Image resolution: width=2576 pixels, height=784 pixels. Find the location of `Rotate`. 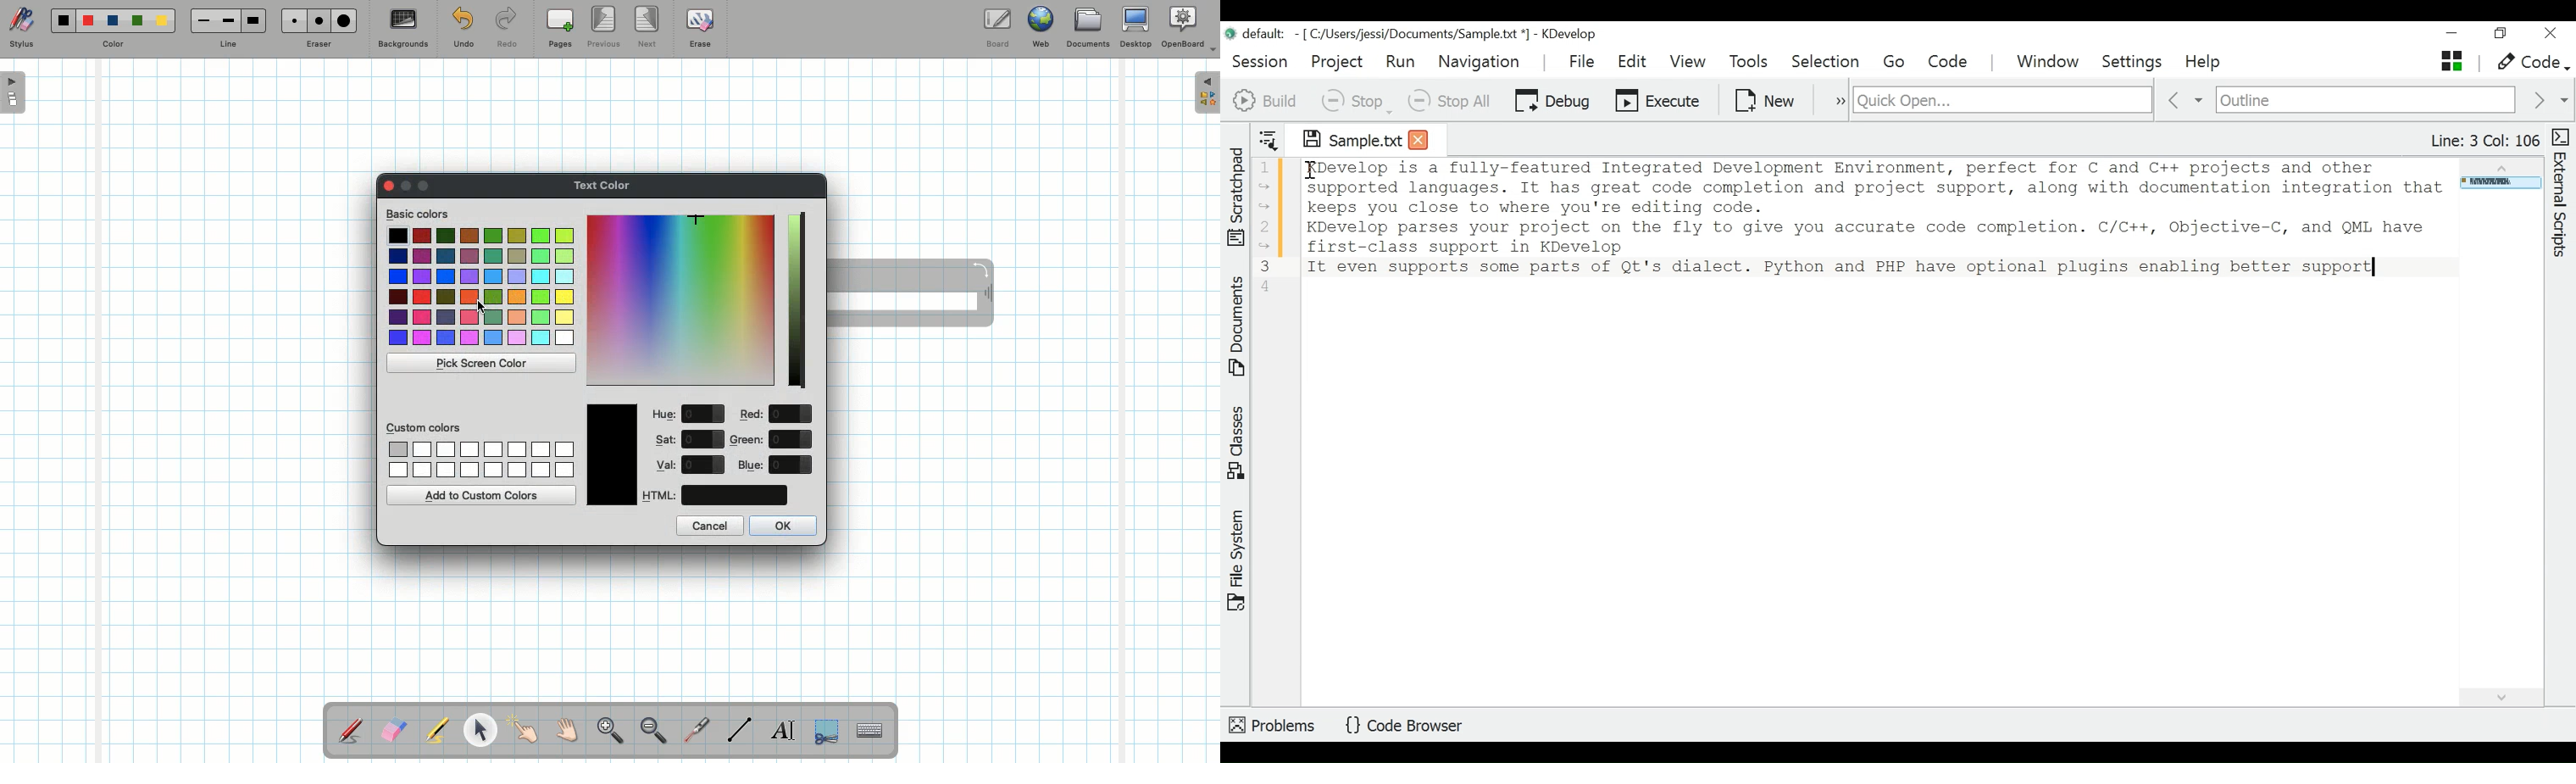

Rotate is located at coordinates (980, 269).